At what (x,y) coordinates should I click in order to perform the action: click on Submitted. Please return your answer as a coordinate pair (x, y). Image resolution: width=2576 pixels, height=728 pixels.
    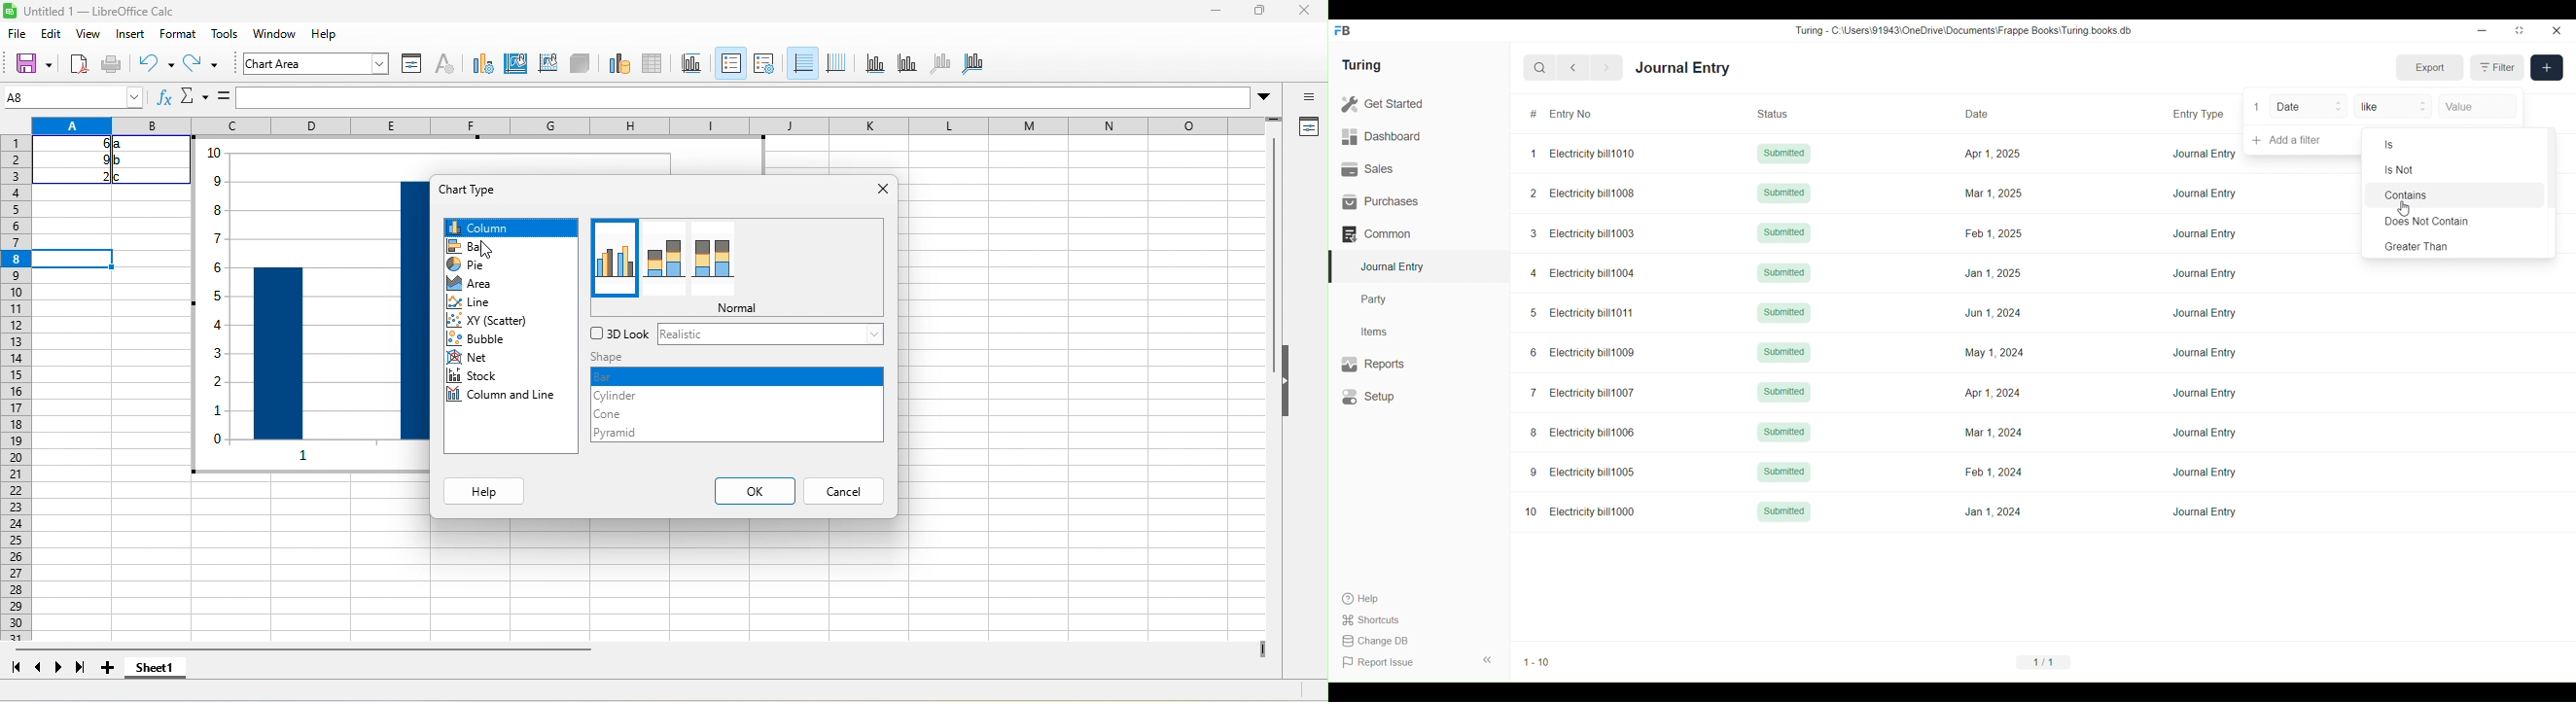
    Looking at the image, I should click on (1785, 511).